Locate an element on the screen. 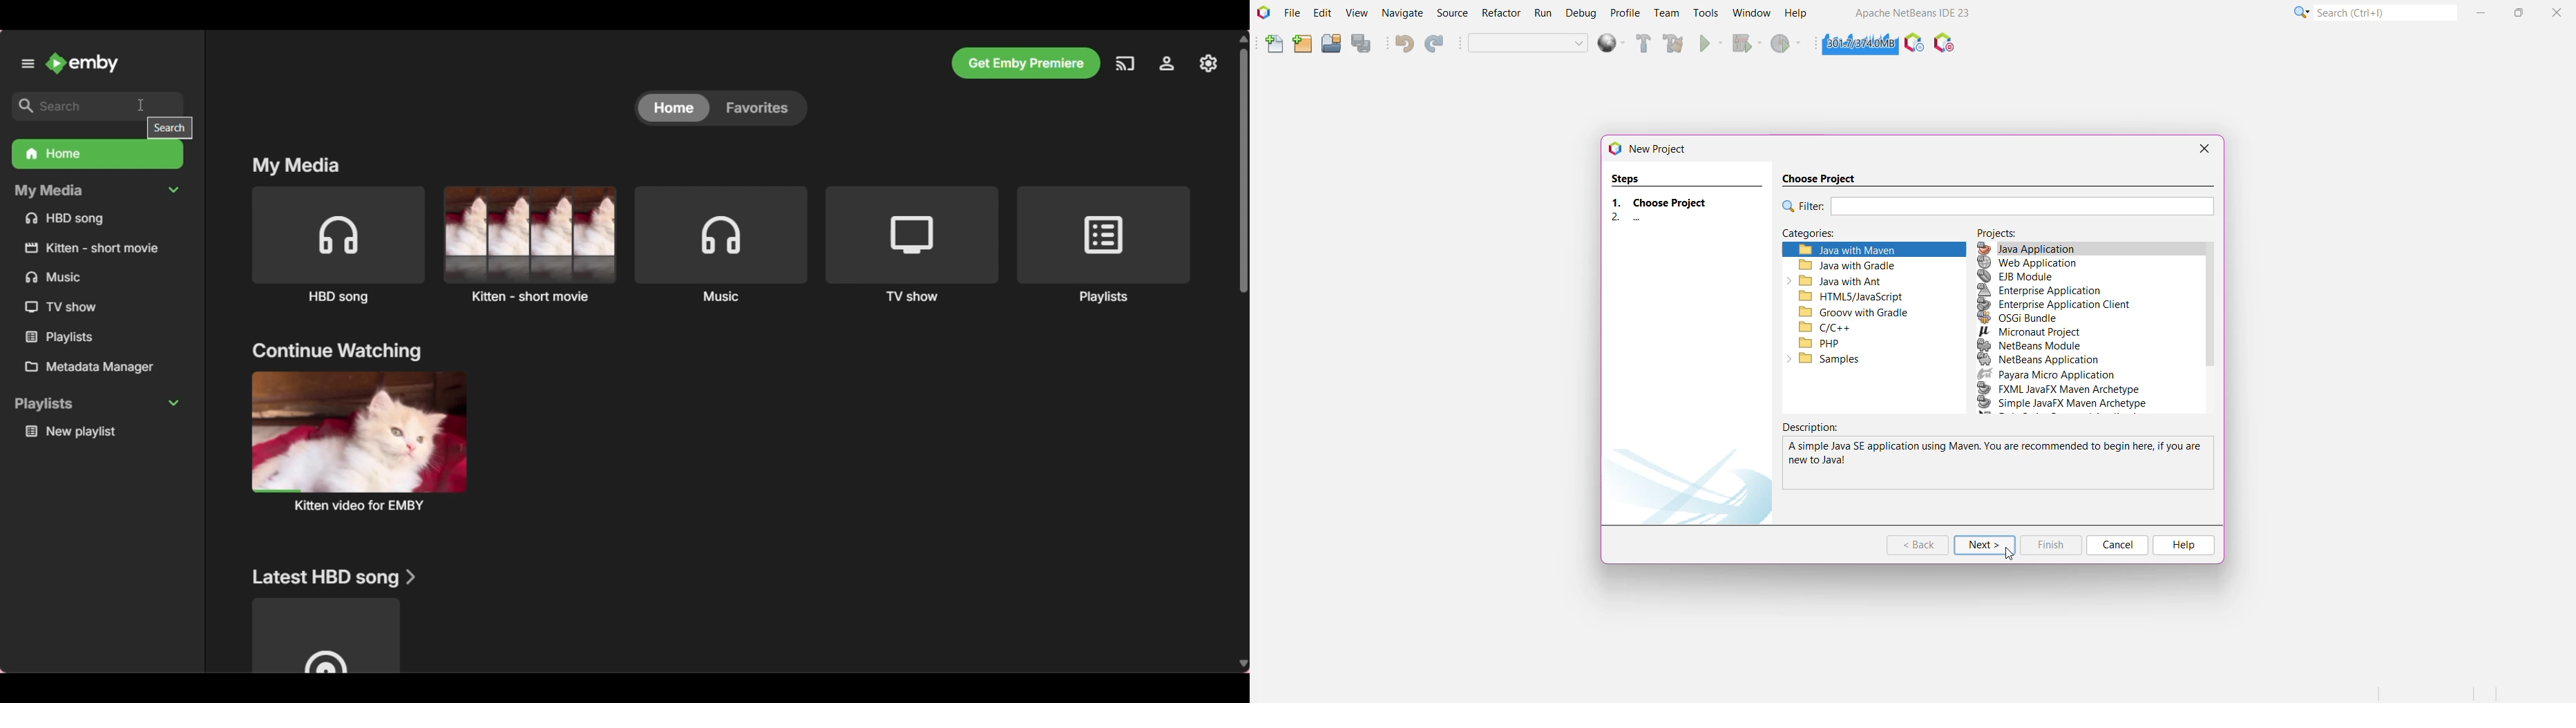  TV show is located at coordinates (62, 308).